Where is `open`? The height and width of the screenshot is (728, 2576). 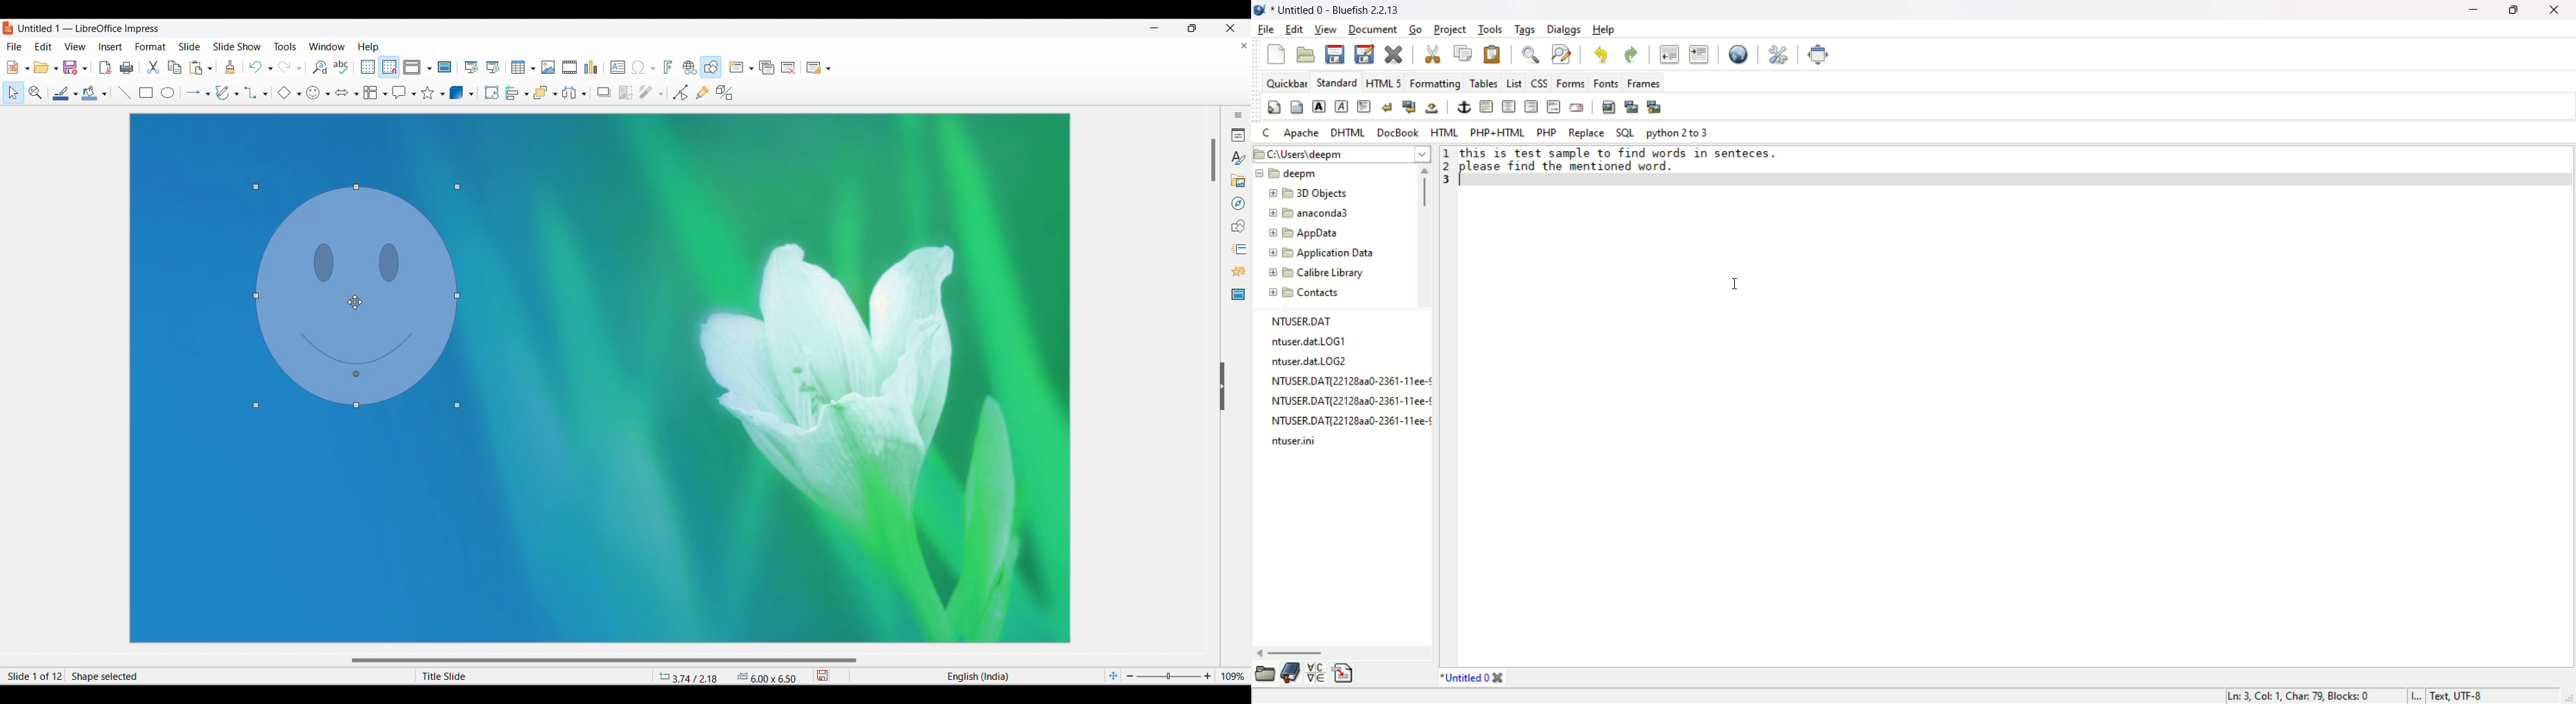
open is located at coordinates (1264, 674).